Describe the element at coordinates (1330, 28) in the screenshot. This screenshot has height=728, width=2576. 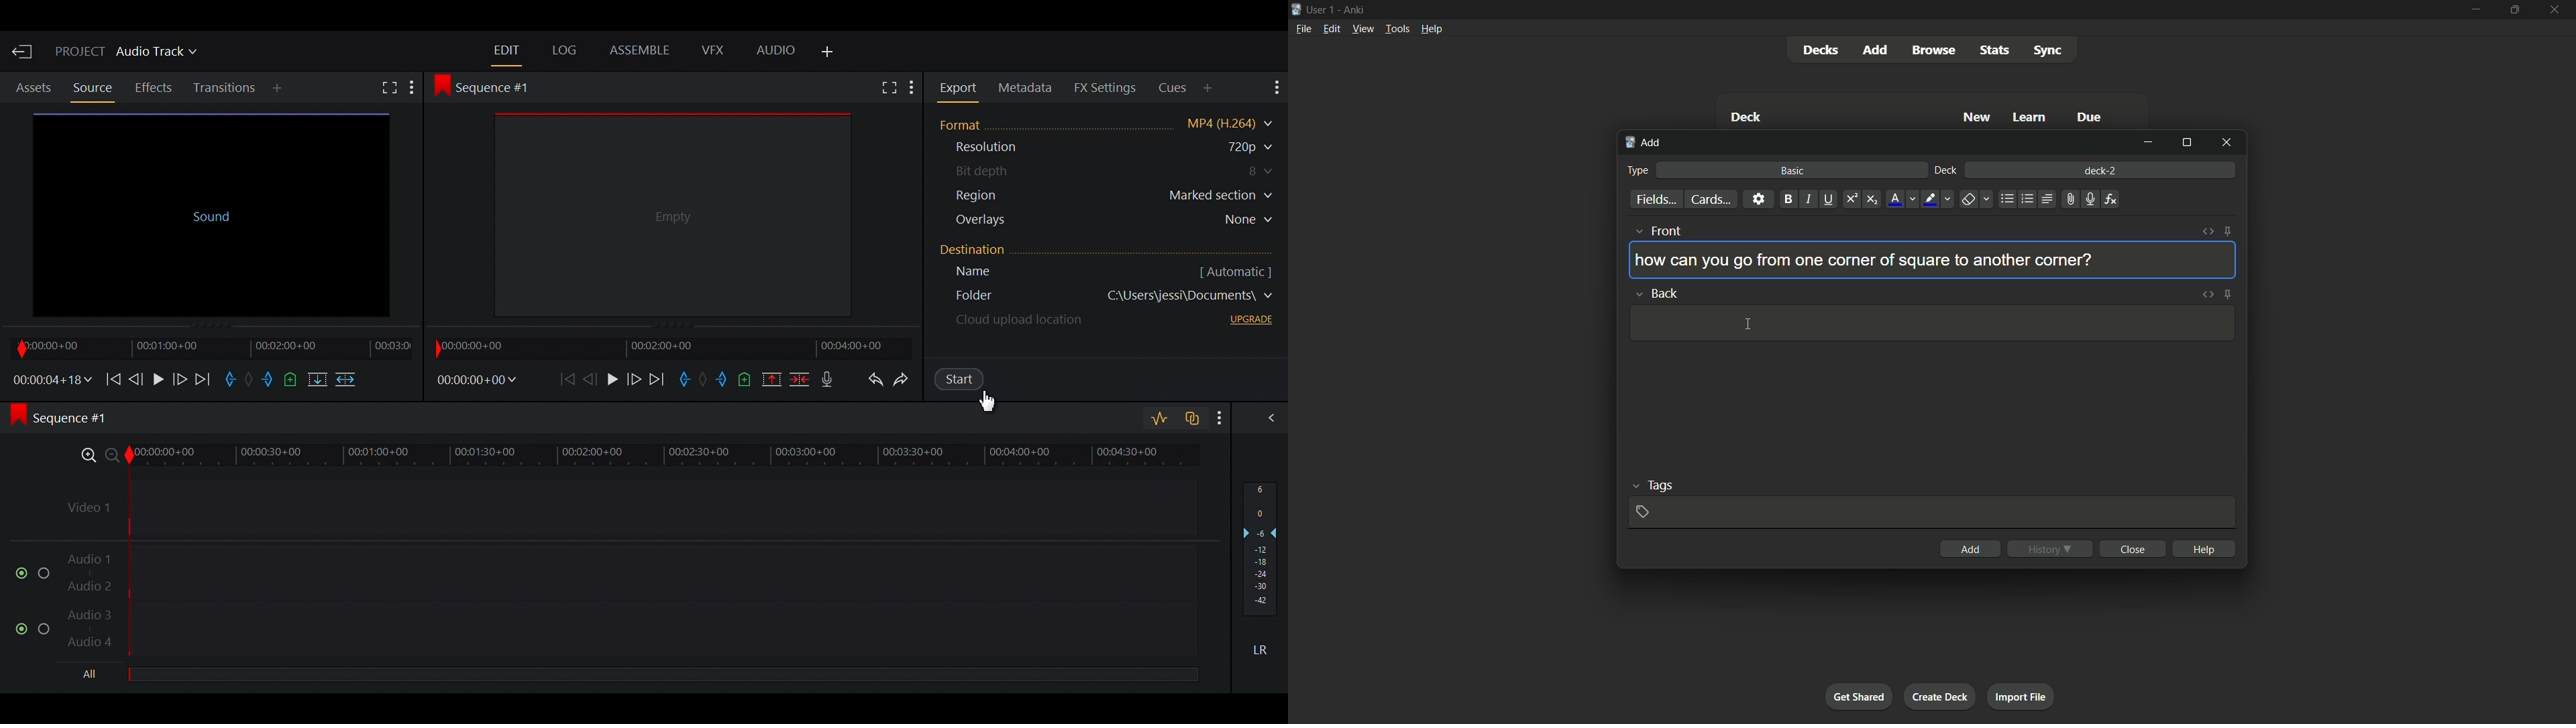
I see `edit menu` at that location.